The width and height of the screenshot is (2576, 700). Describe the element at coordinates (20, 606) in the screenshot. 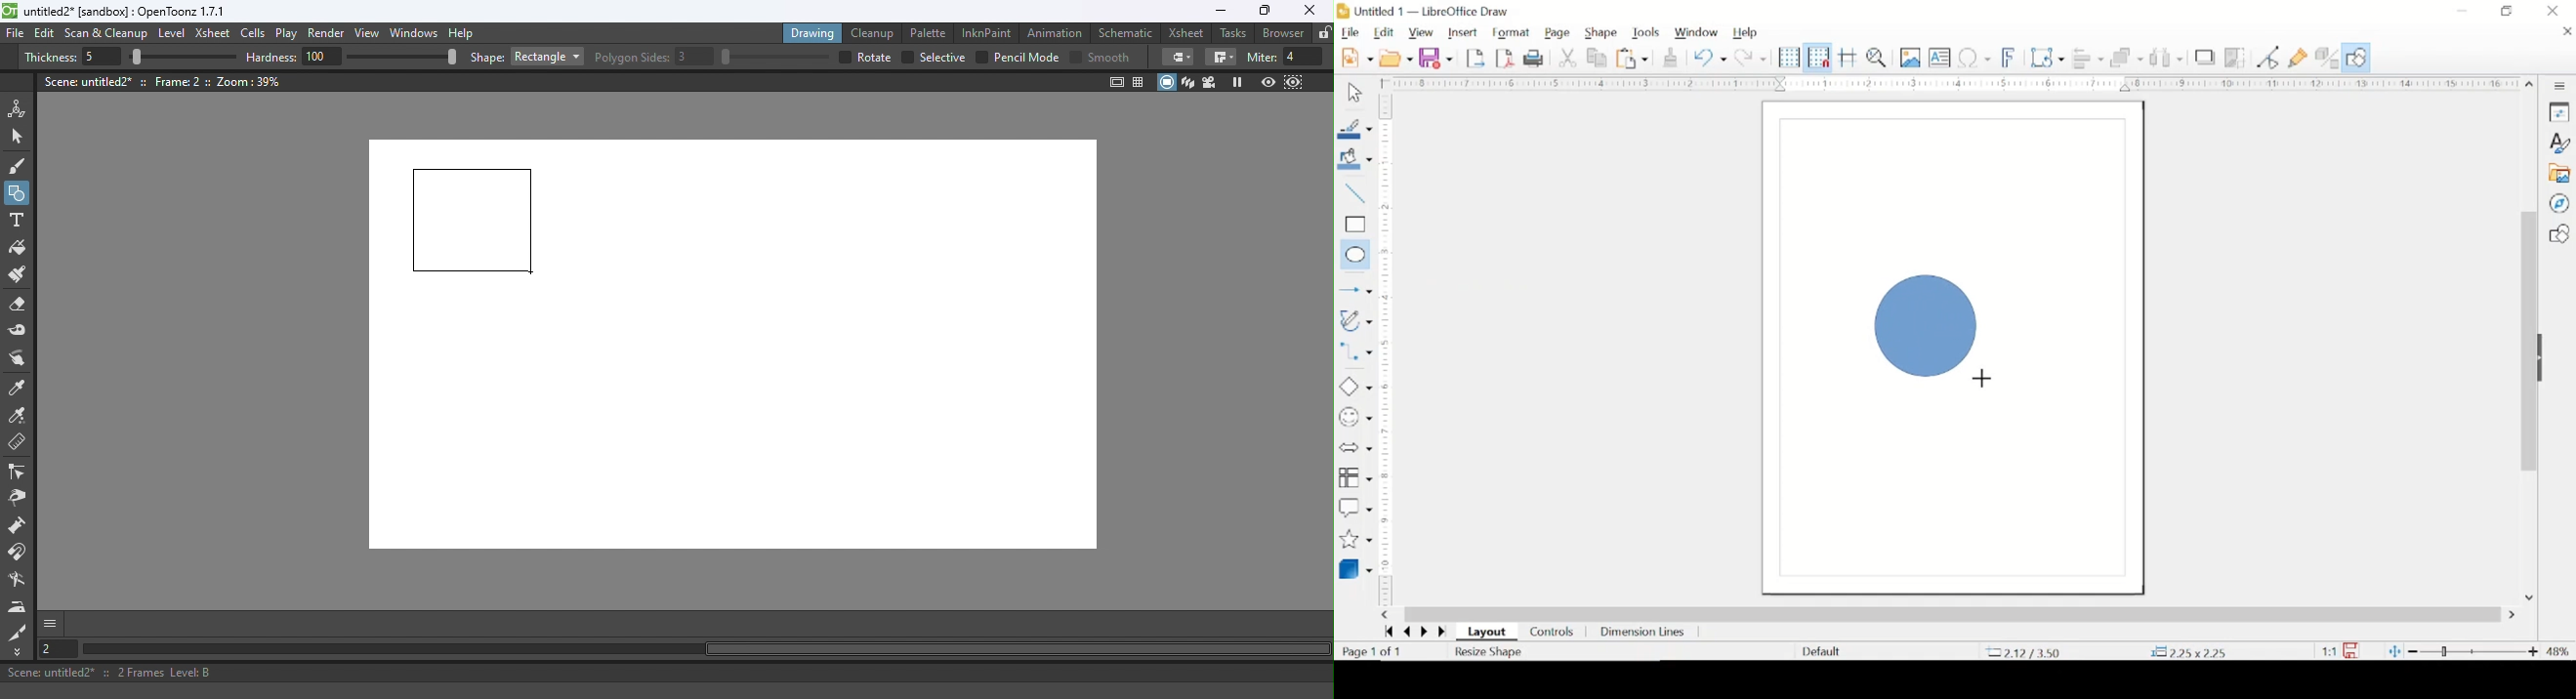

I see `Iron tool` at that location.